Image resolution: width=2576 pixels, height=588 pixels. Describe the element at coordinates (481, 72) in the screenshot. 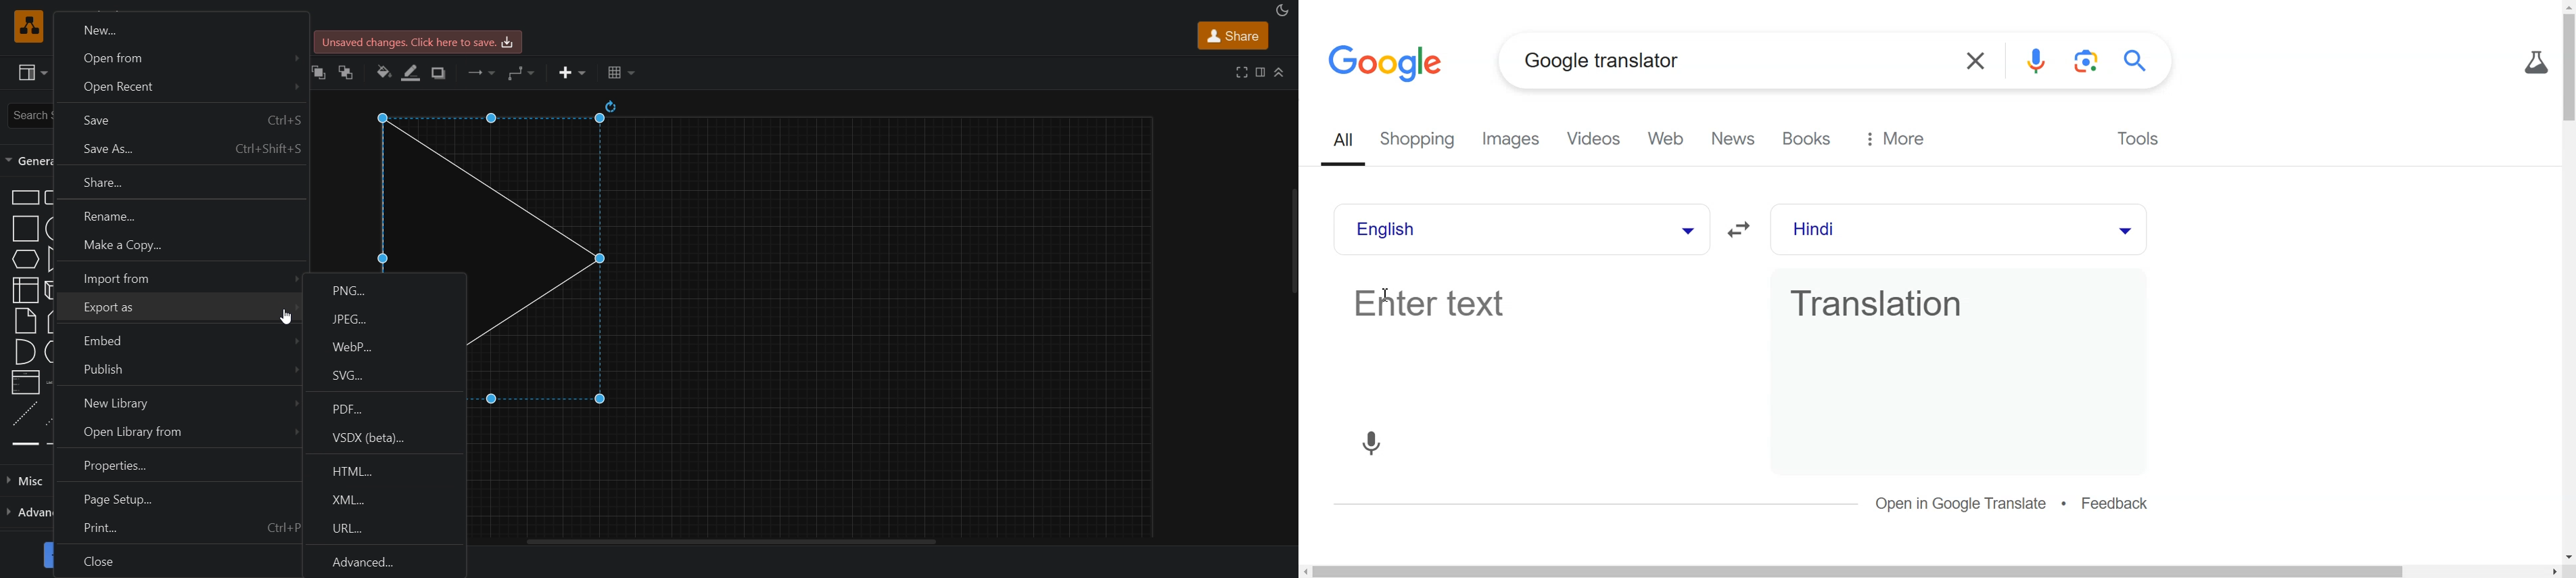

I see `connection` at that location.